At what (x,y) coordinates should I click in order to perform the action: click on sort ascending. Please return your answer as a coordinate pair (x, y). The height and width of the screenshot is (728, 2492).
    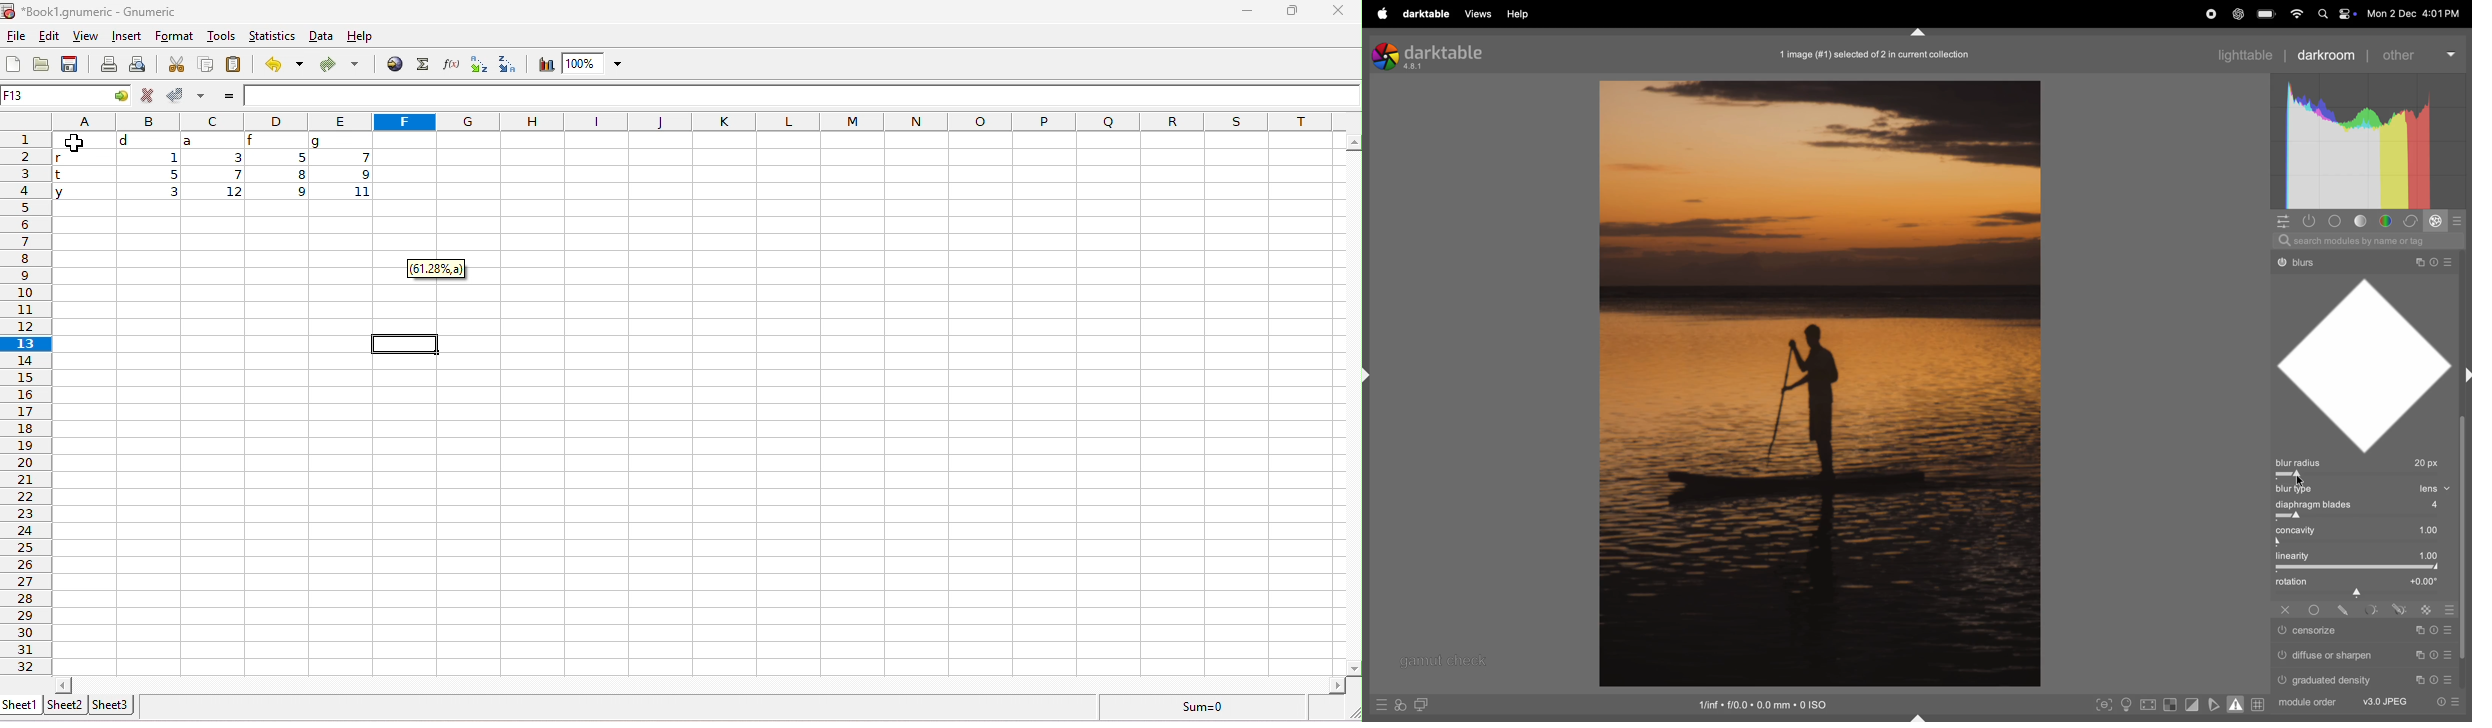
    Looking at the image, I should click on (477, 64).